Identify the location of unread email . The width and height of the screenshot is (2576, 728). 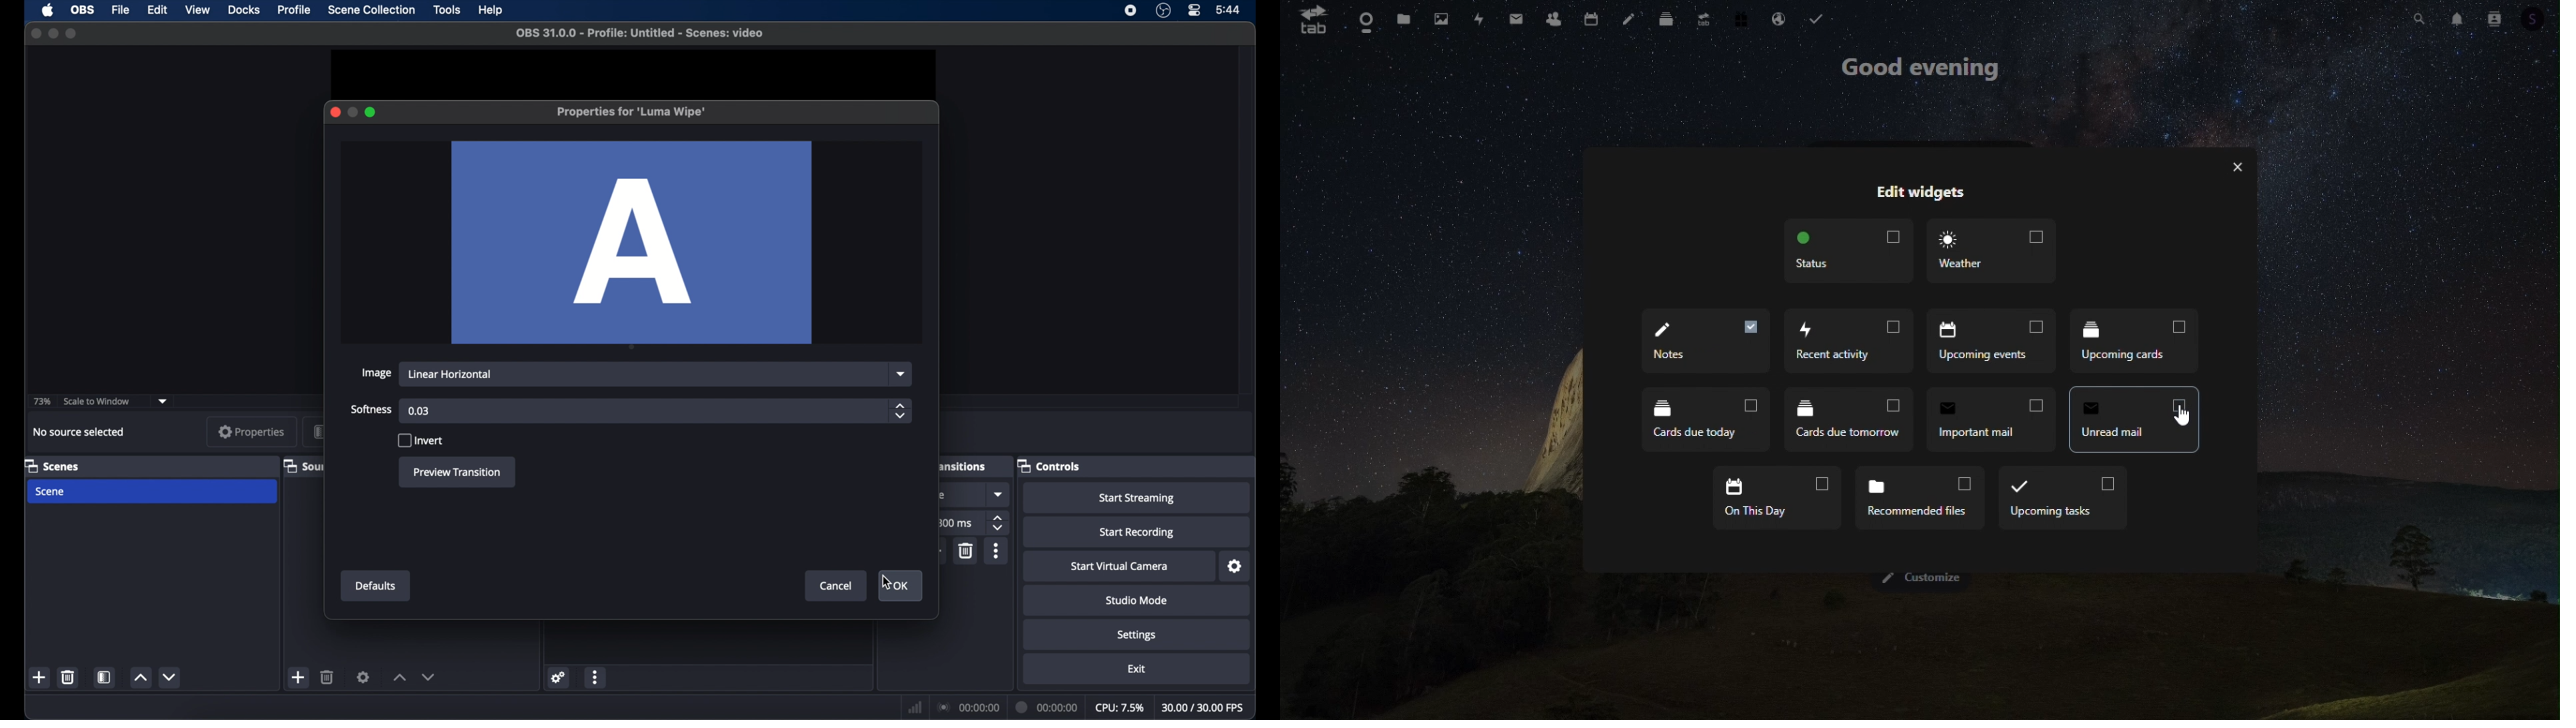
(1991, 419).